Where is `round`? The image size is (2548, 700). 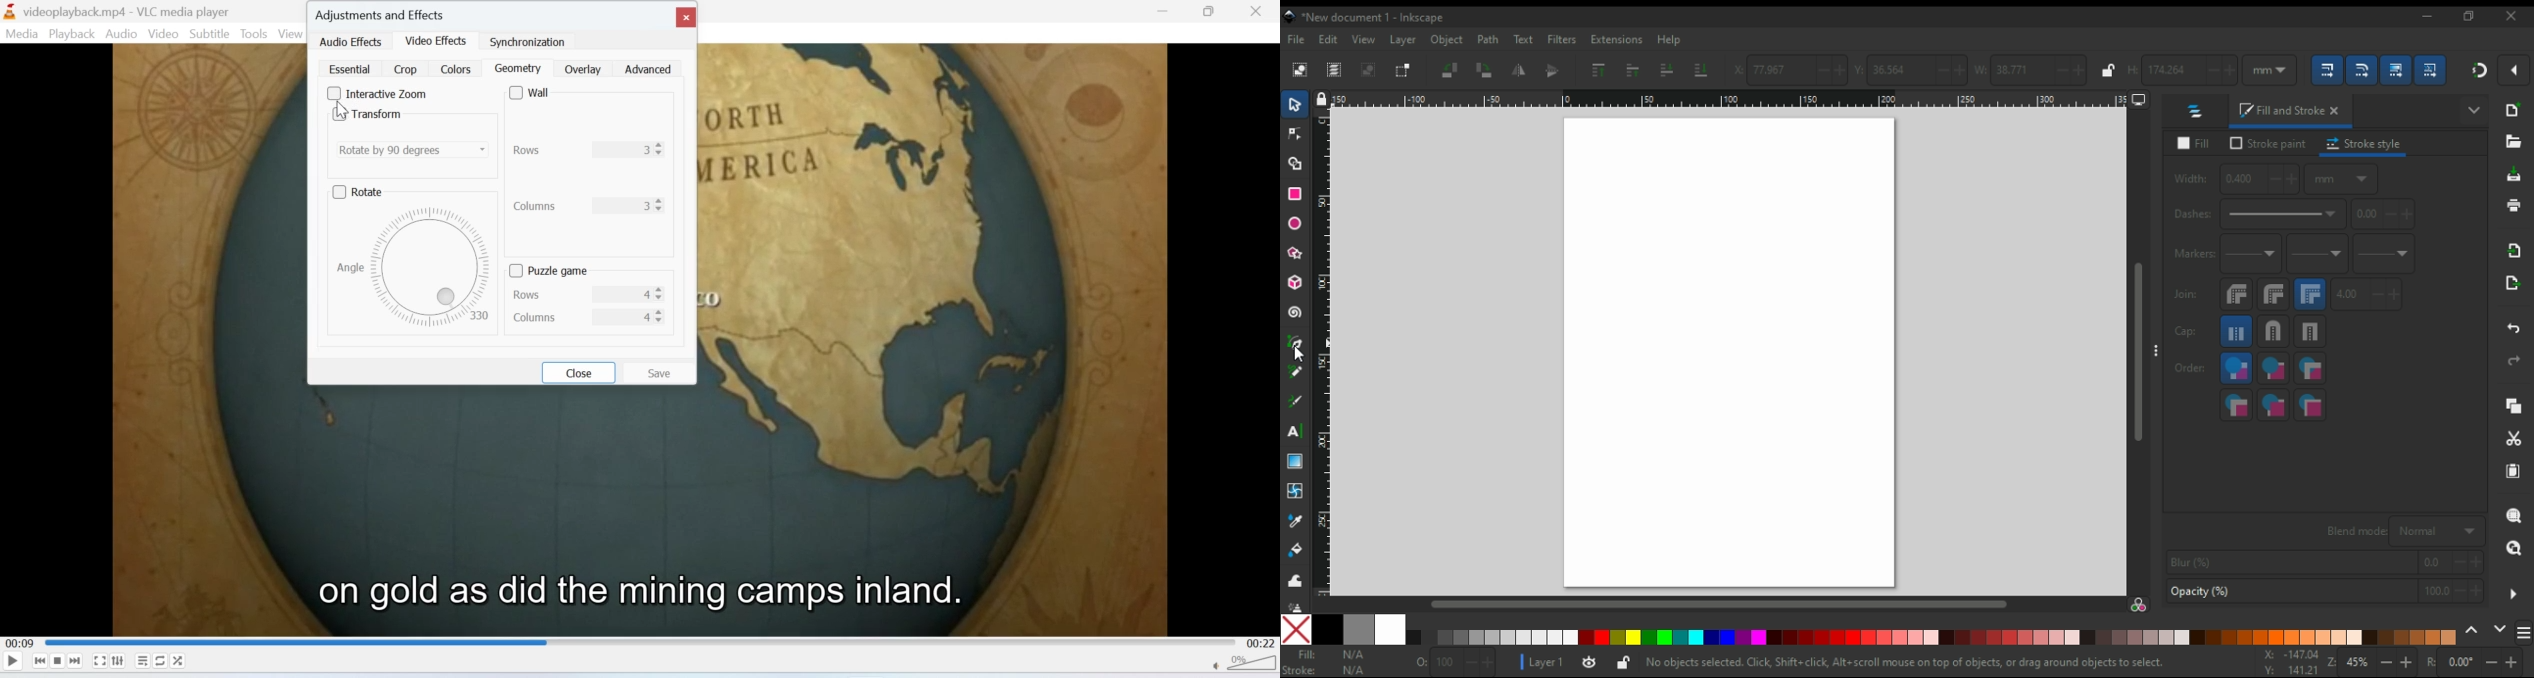
round is located at coordinates (2273, 295).